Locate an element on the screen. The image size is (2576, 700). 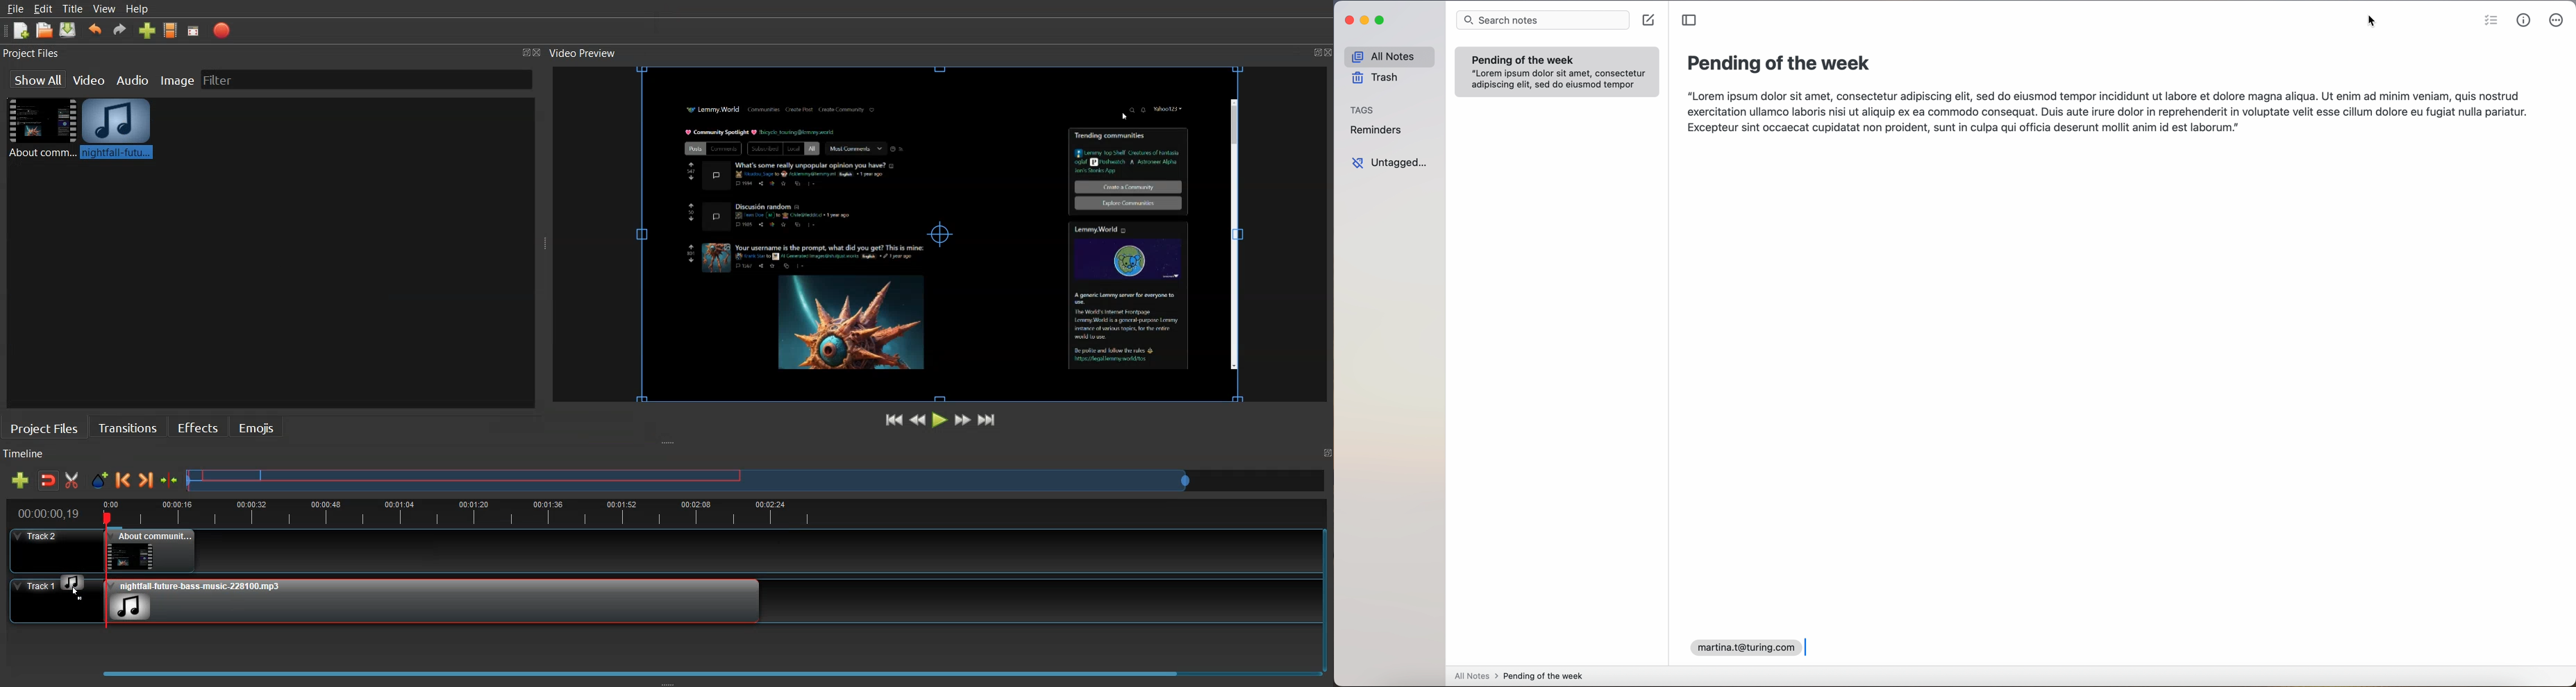
Maximize is located at coordinates (525, 51).